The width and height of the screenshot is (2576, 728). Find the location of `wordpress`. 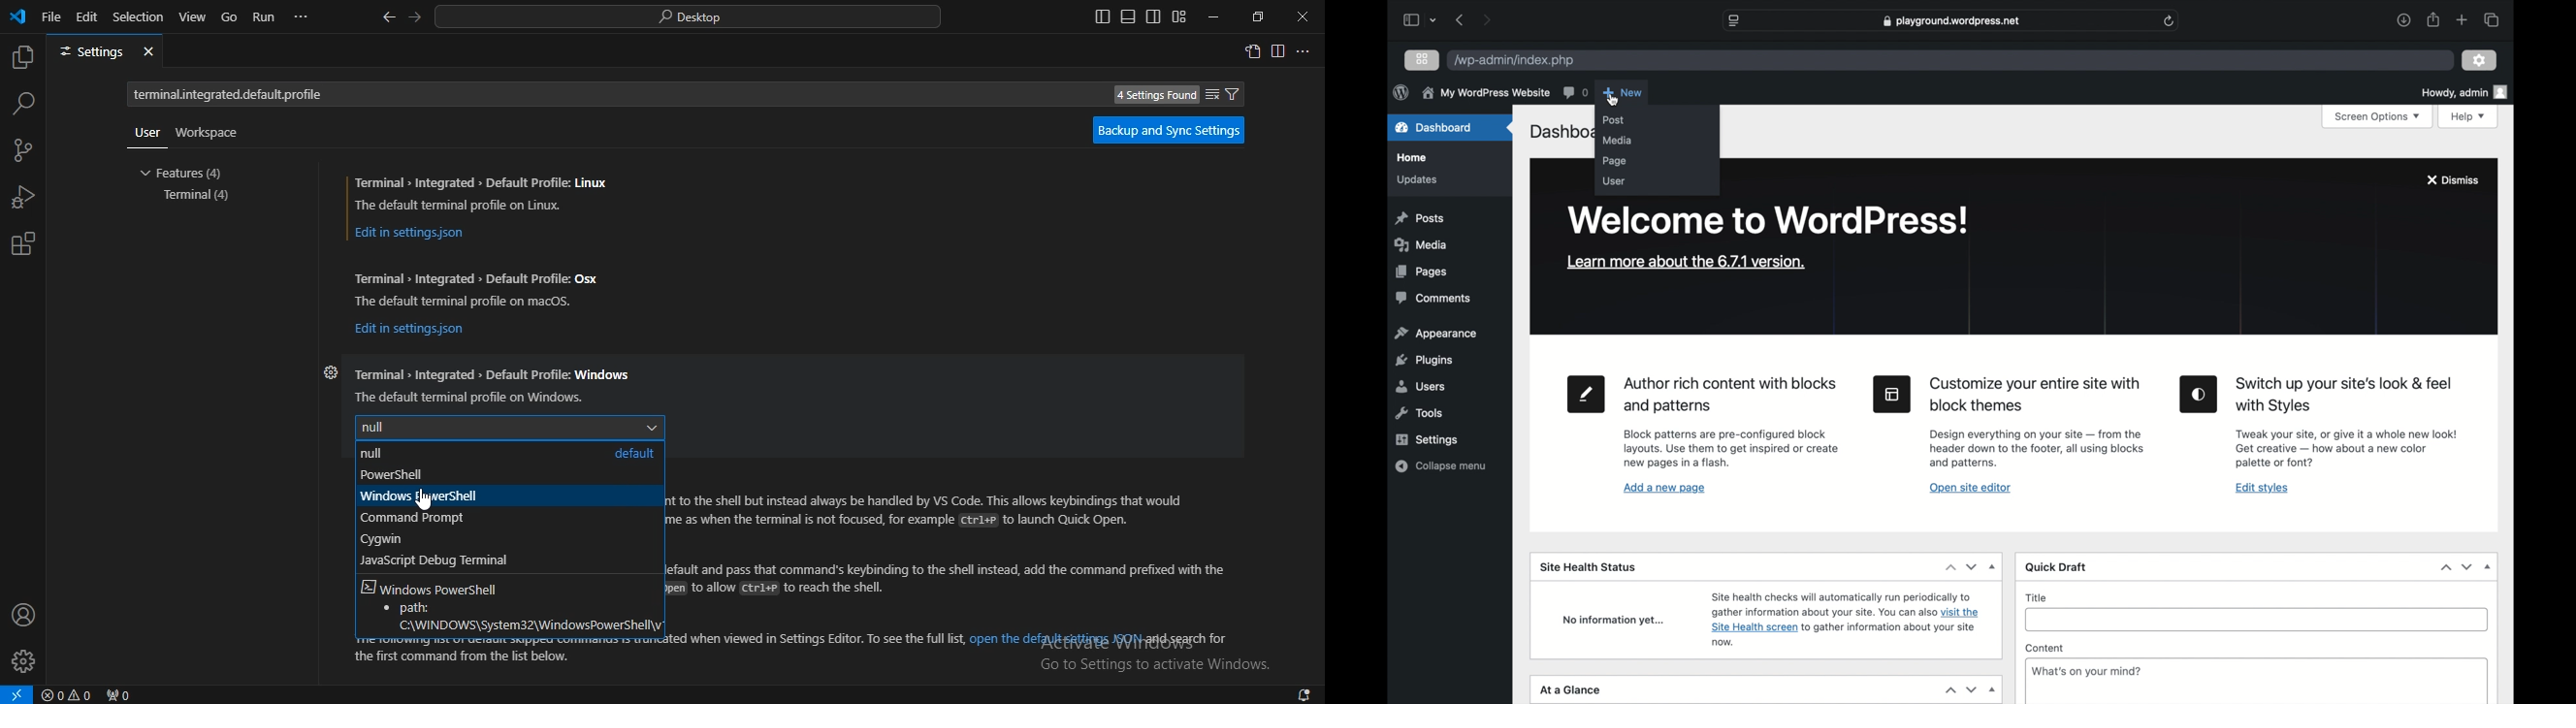

wordpress is located at coordinates (1399, 93).